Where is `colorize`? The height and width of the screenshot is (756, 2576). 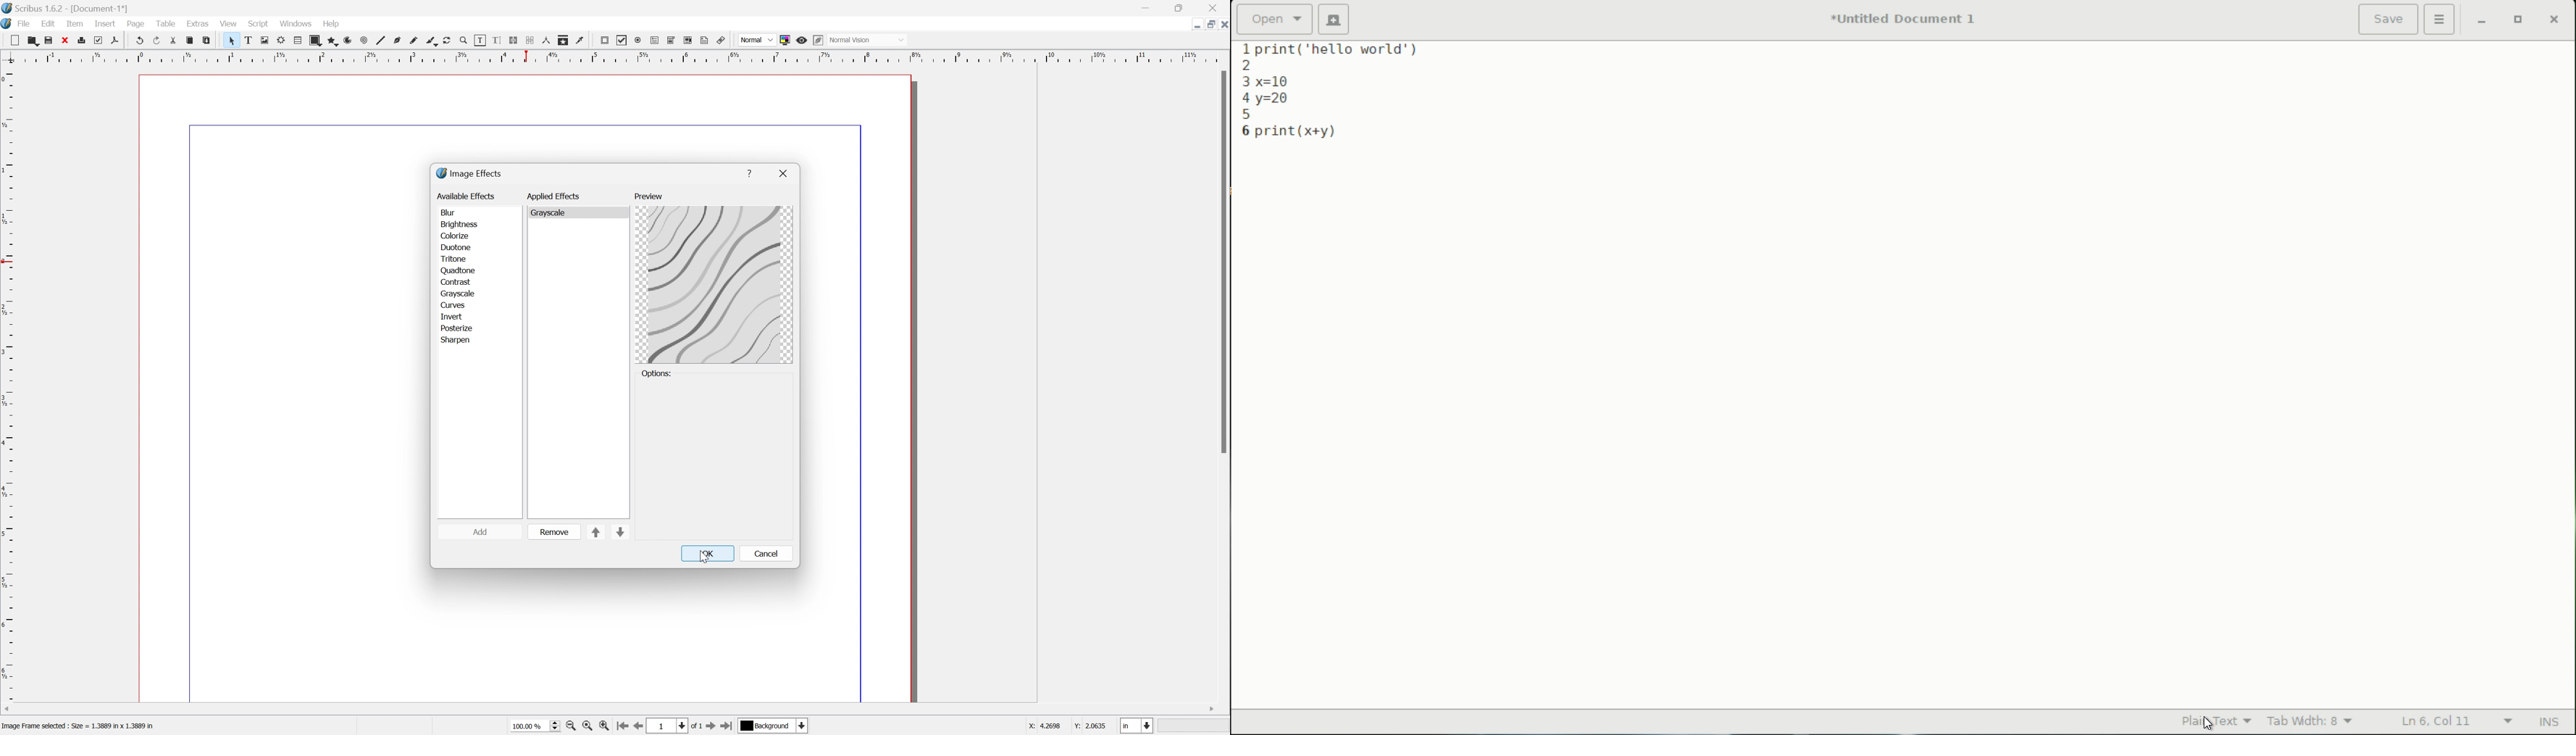
colorize is located at coordinates (454, 236).